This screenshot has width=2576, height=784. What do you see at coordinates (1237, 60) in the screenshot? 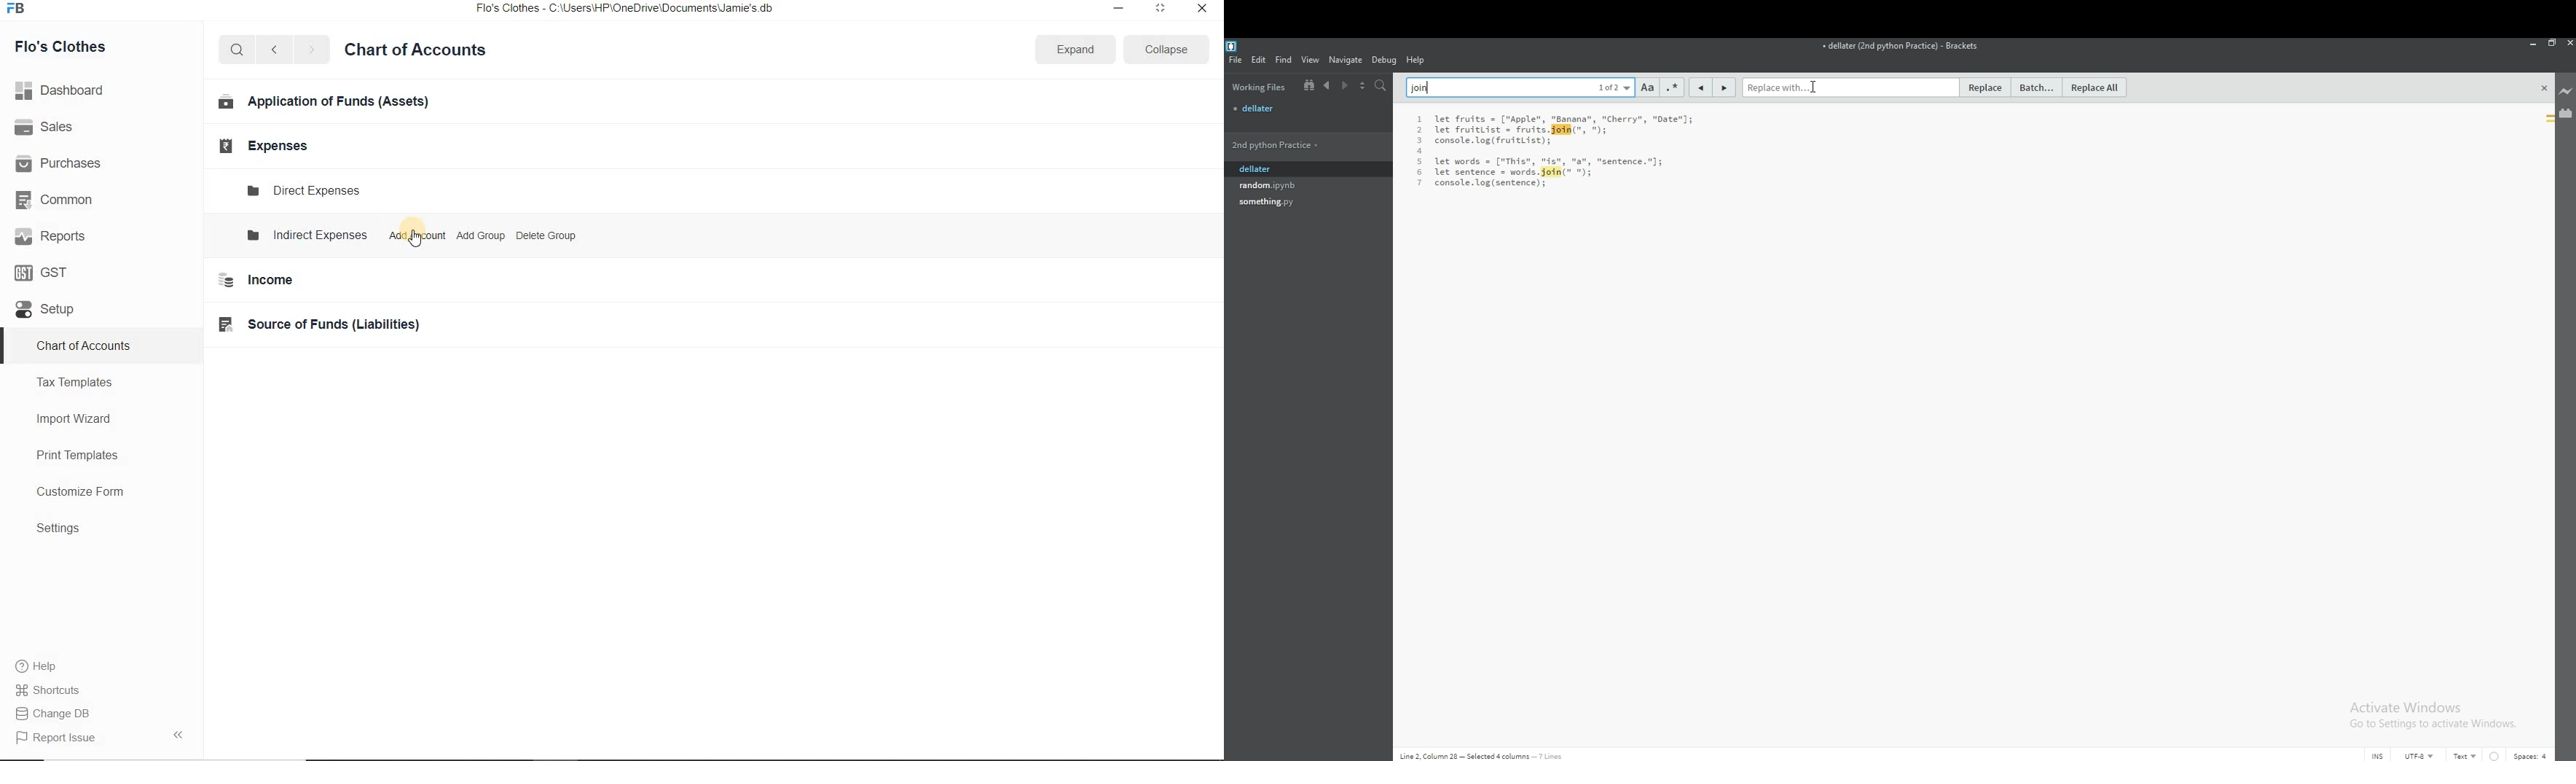
I see `file` at bounding box center [1237, 60].